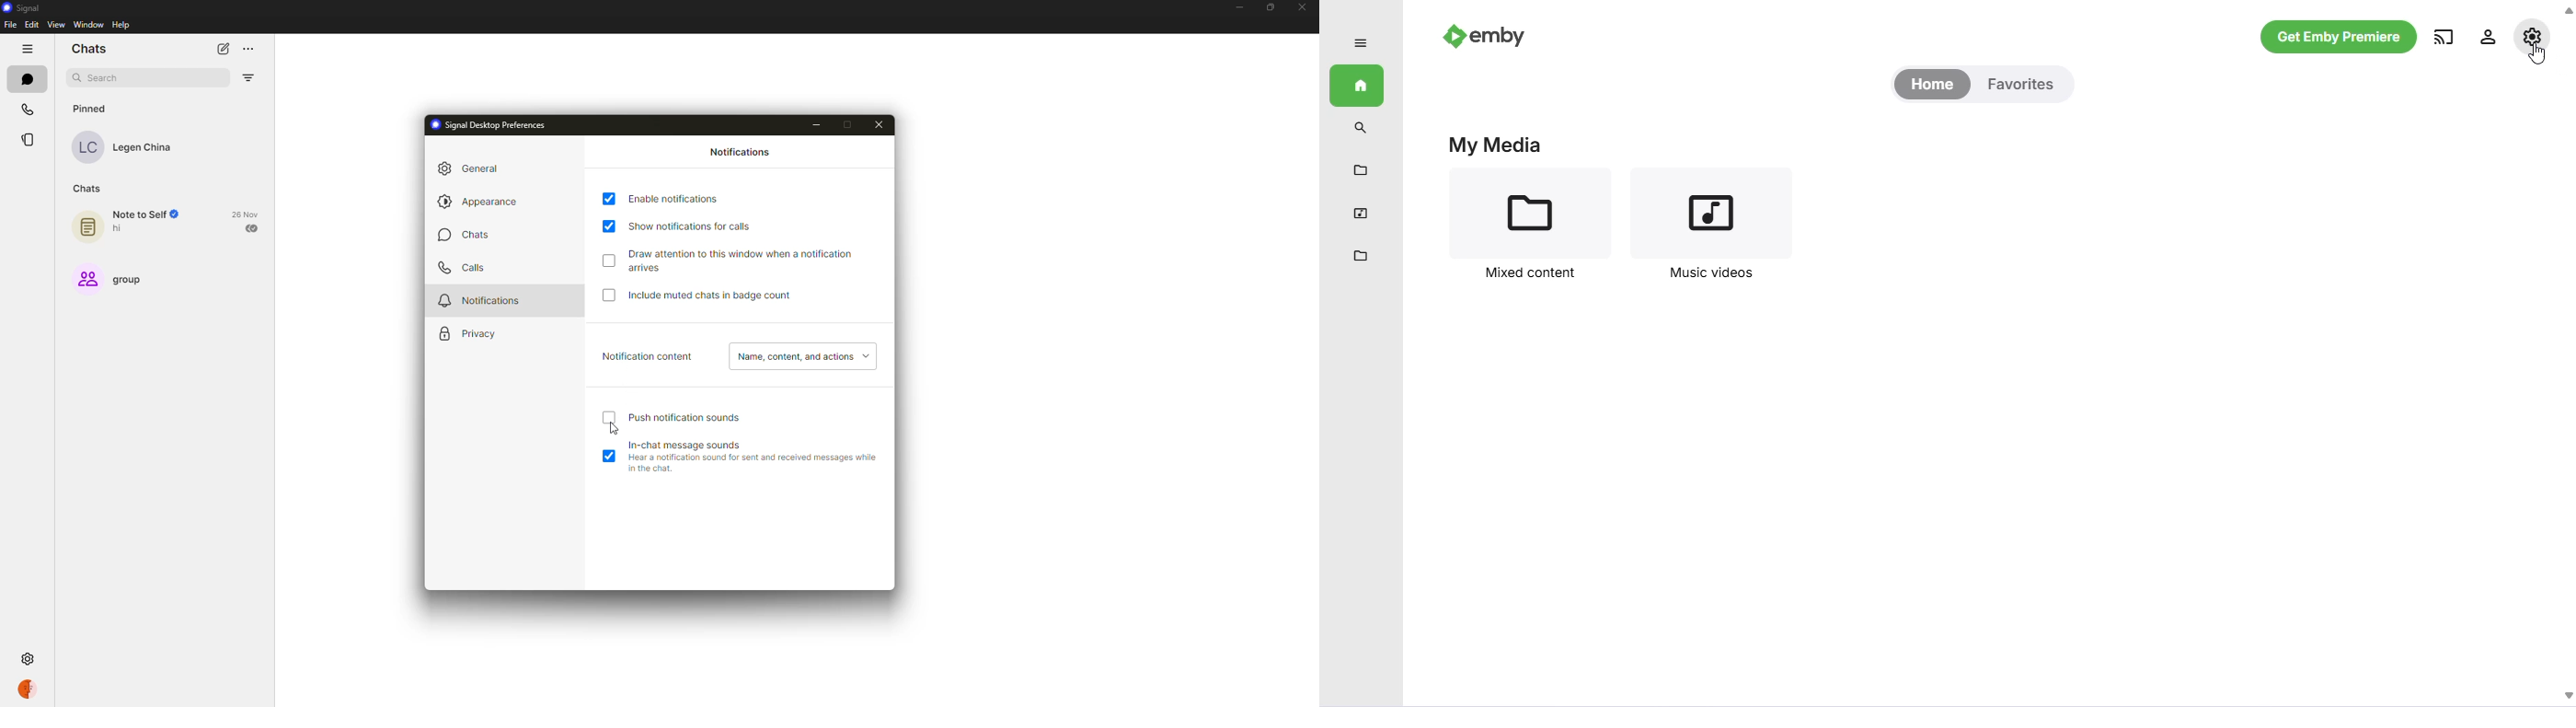  What do you see at coordinates (606, 294) in the screenshot?
I see `click to enable` at bounding box center [606, 294].